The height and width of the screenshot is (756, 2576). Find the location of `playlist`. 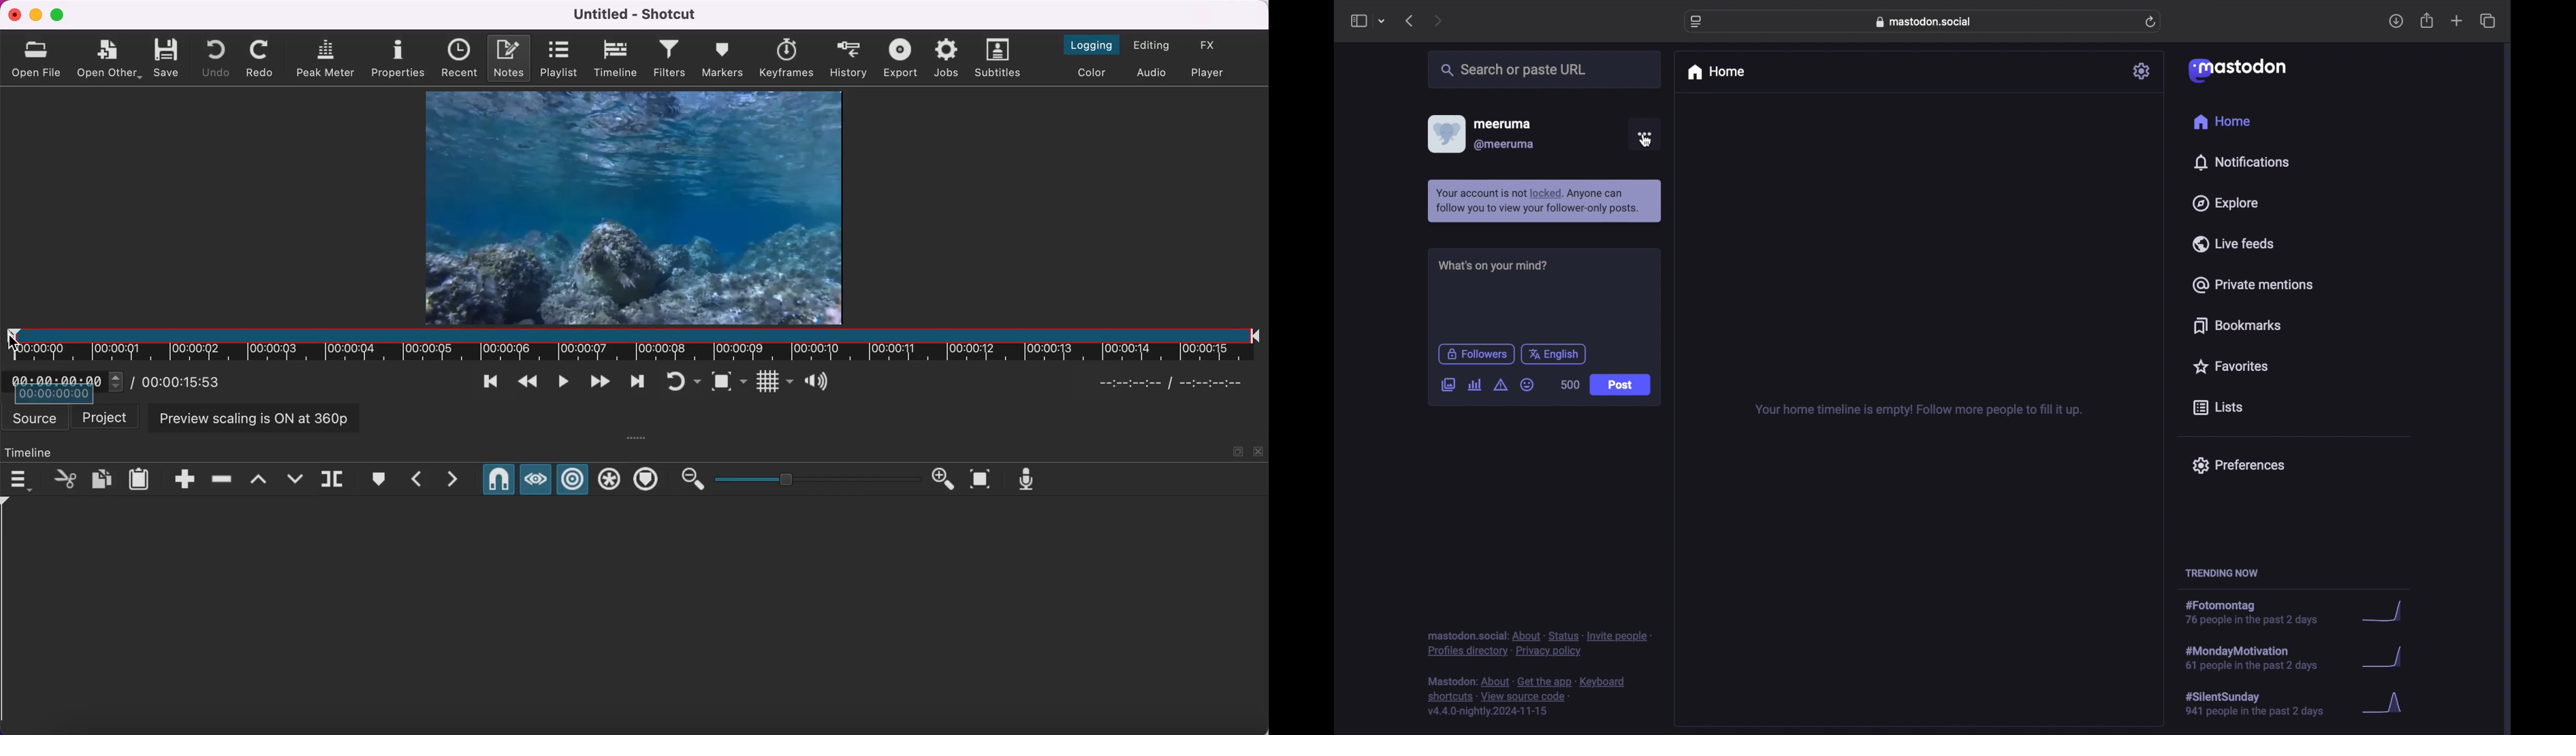

playlist is located at coordinates (560, 59).